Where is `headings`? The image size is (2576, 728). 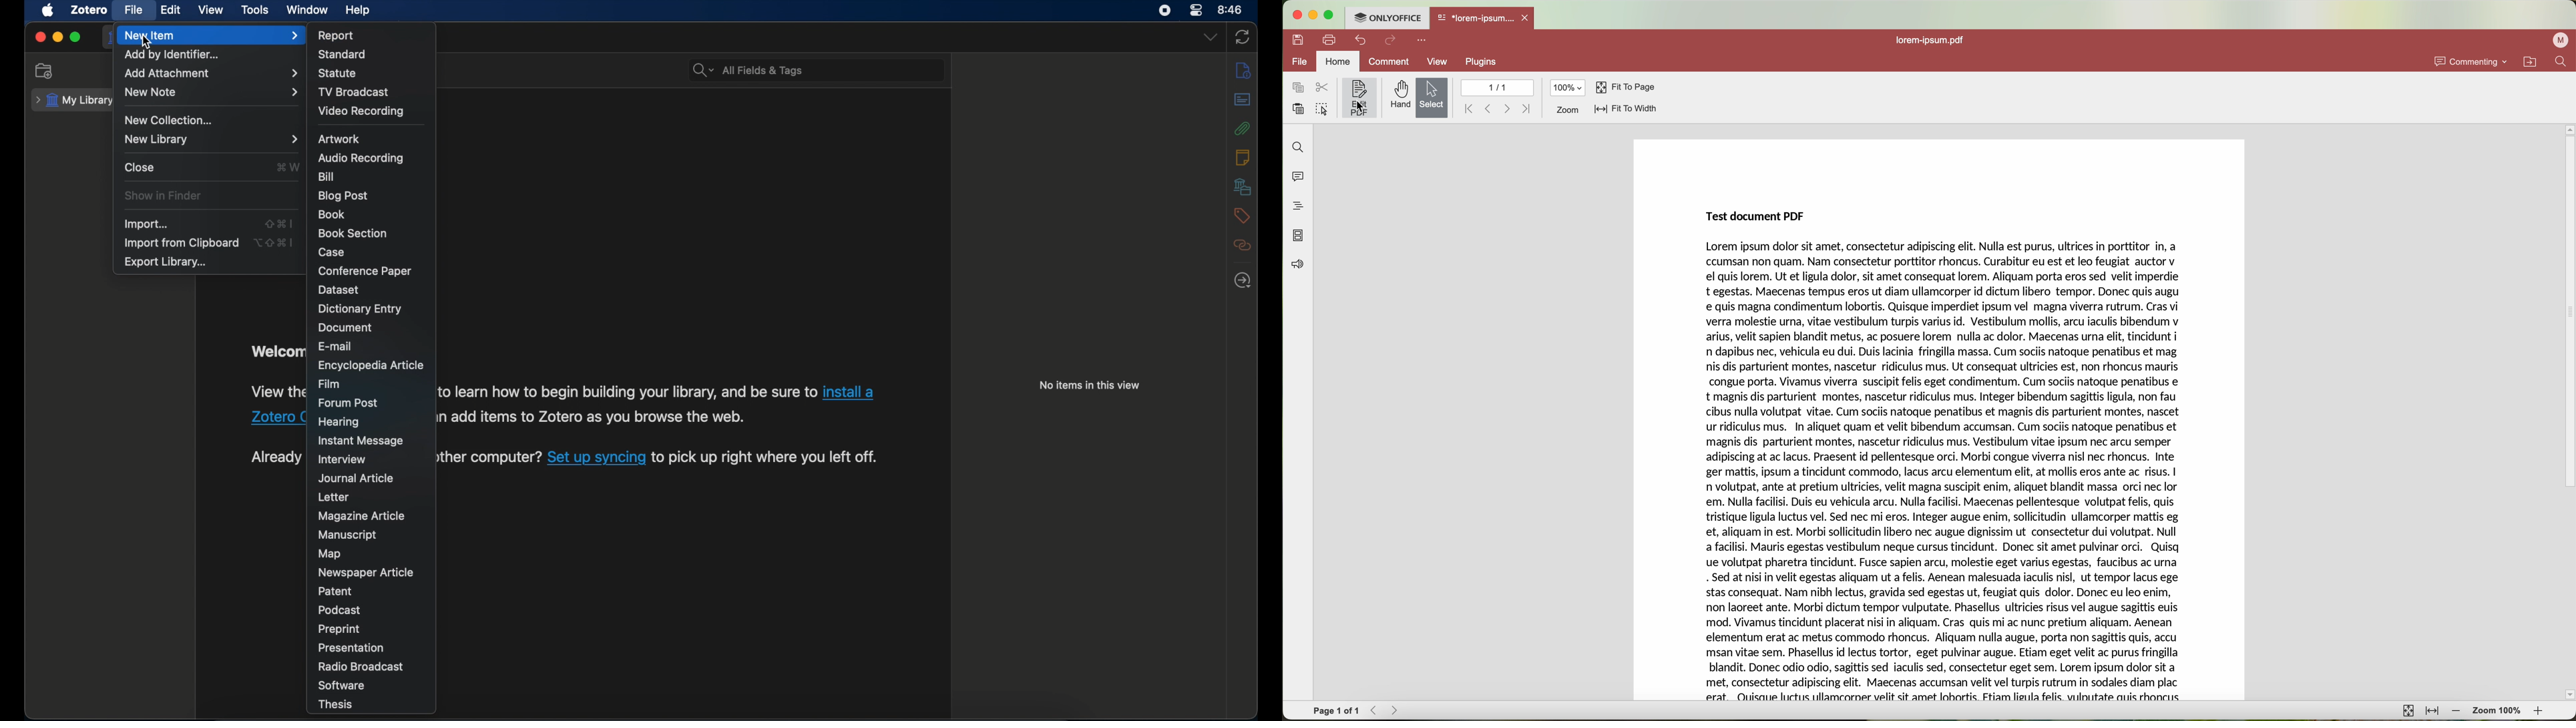 headings is located at coordinates (1295, 207).